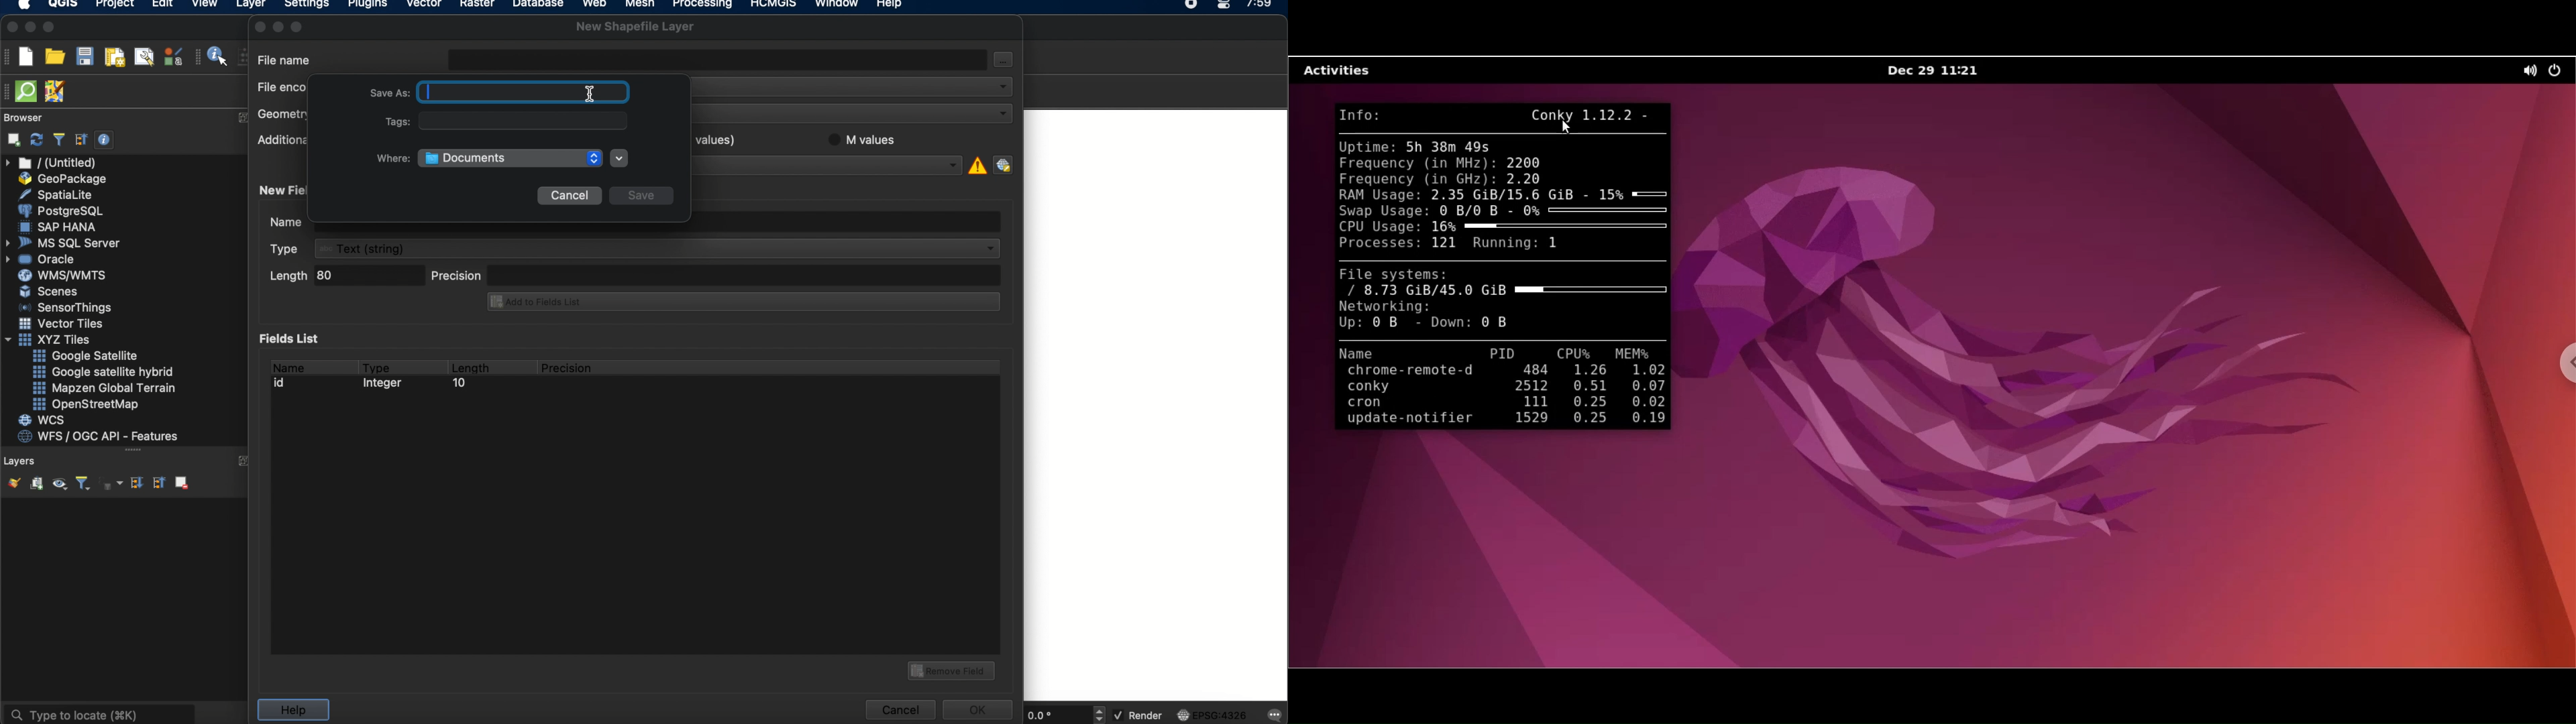  I want to click on degree, so click(1055, 715).